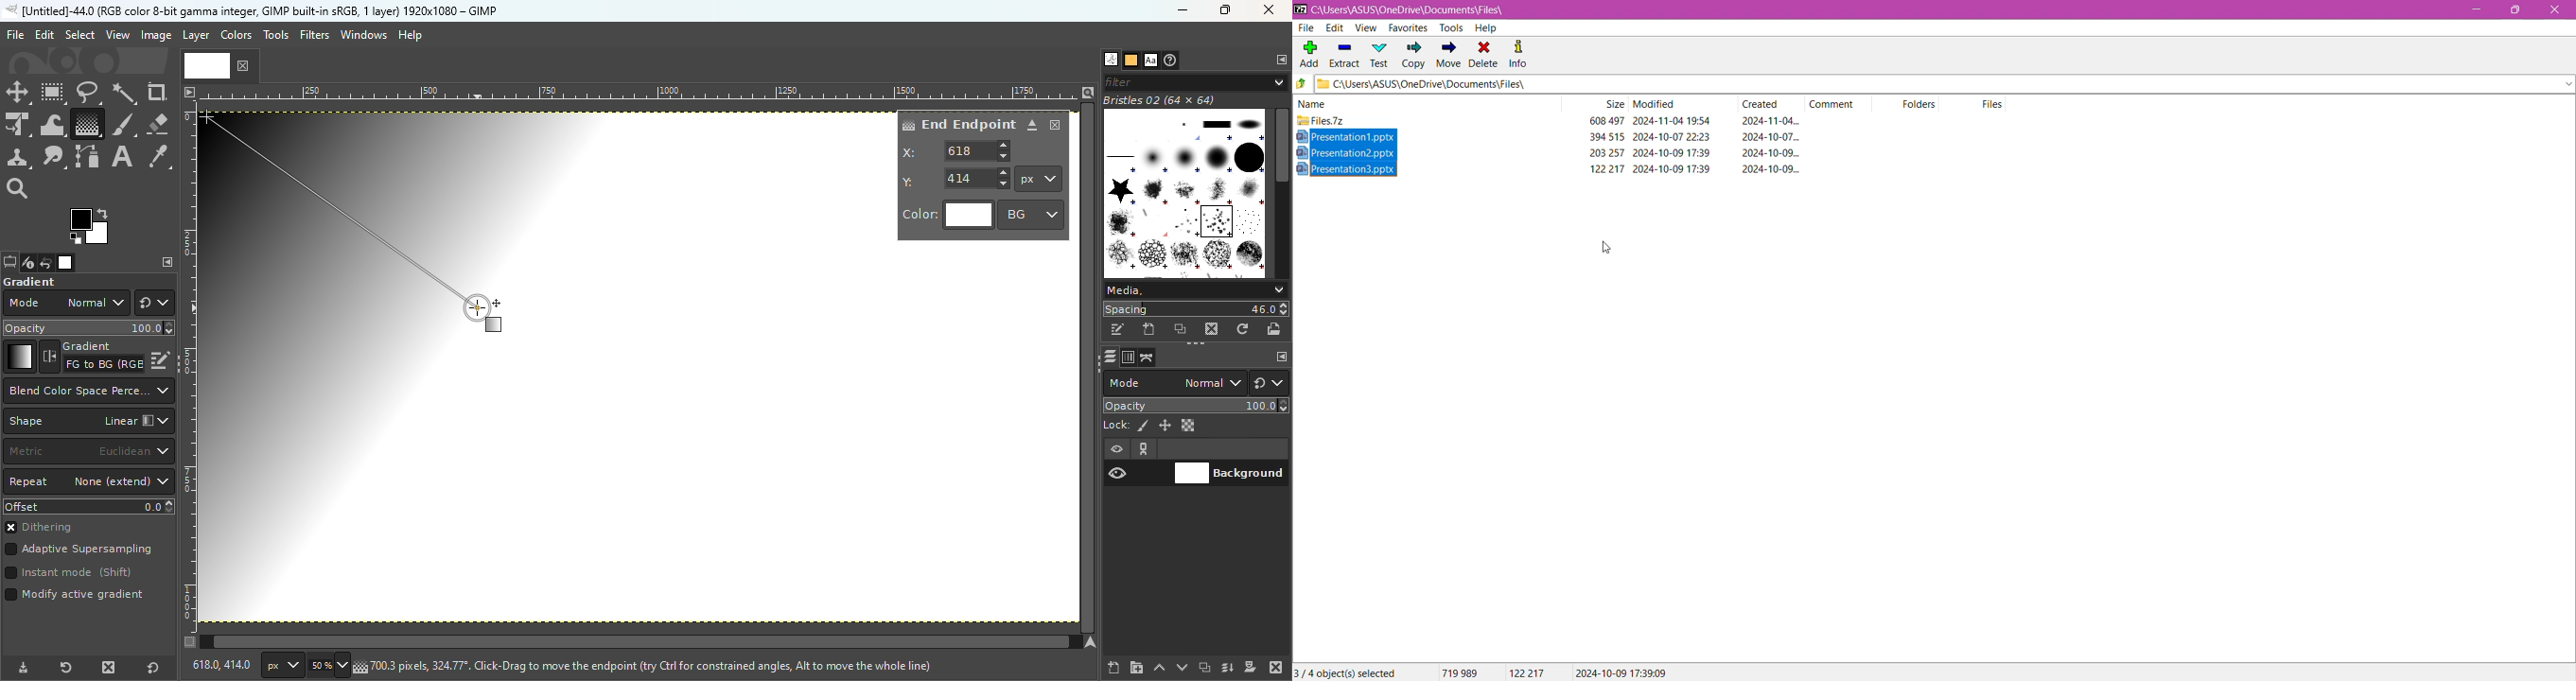  Describe the element at coordinates (21, 669) in the screenshot. I see `Save tool preset` at that location.